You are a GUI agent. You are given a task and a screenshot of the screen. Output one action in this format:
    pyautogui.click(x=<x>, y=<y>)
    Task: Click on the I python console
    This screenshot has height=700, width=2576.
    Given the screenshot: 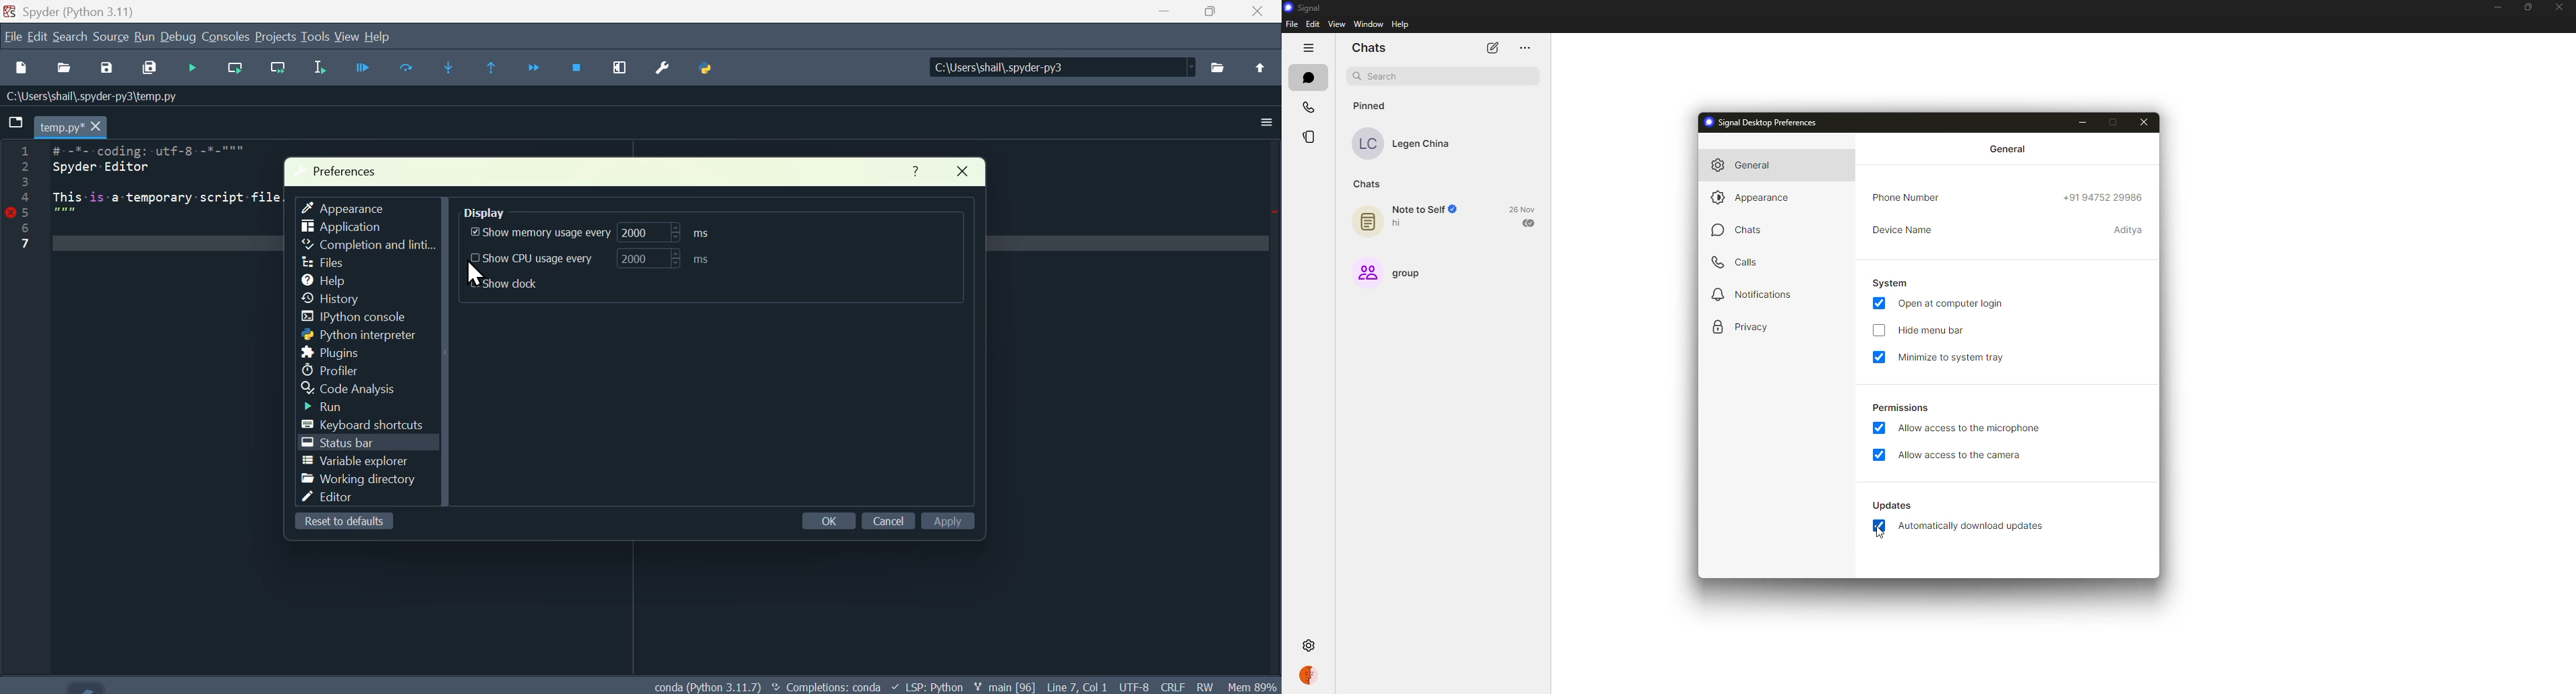 What is the action you would take?
    pyautogui.click(x=367, y=317)
    